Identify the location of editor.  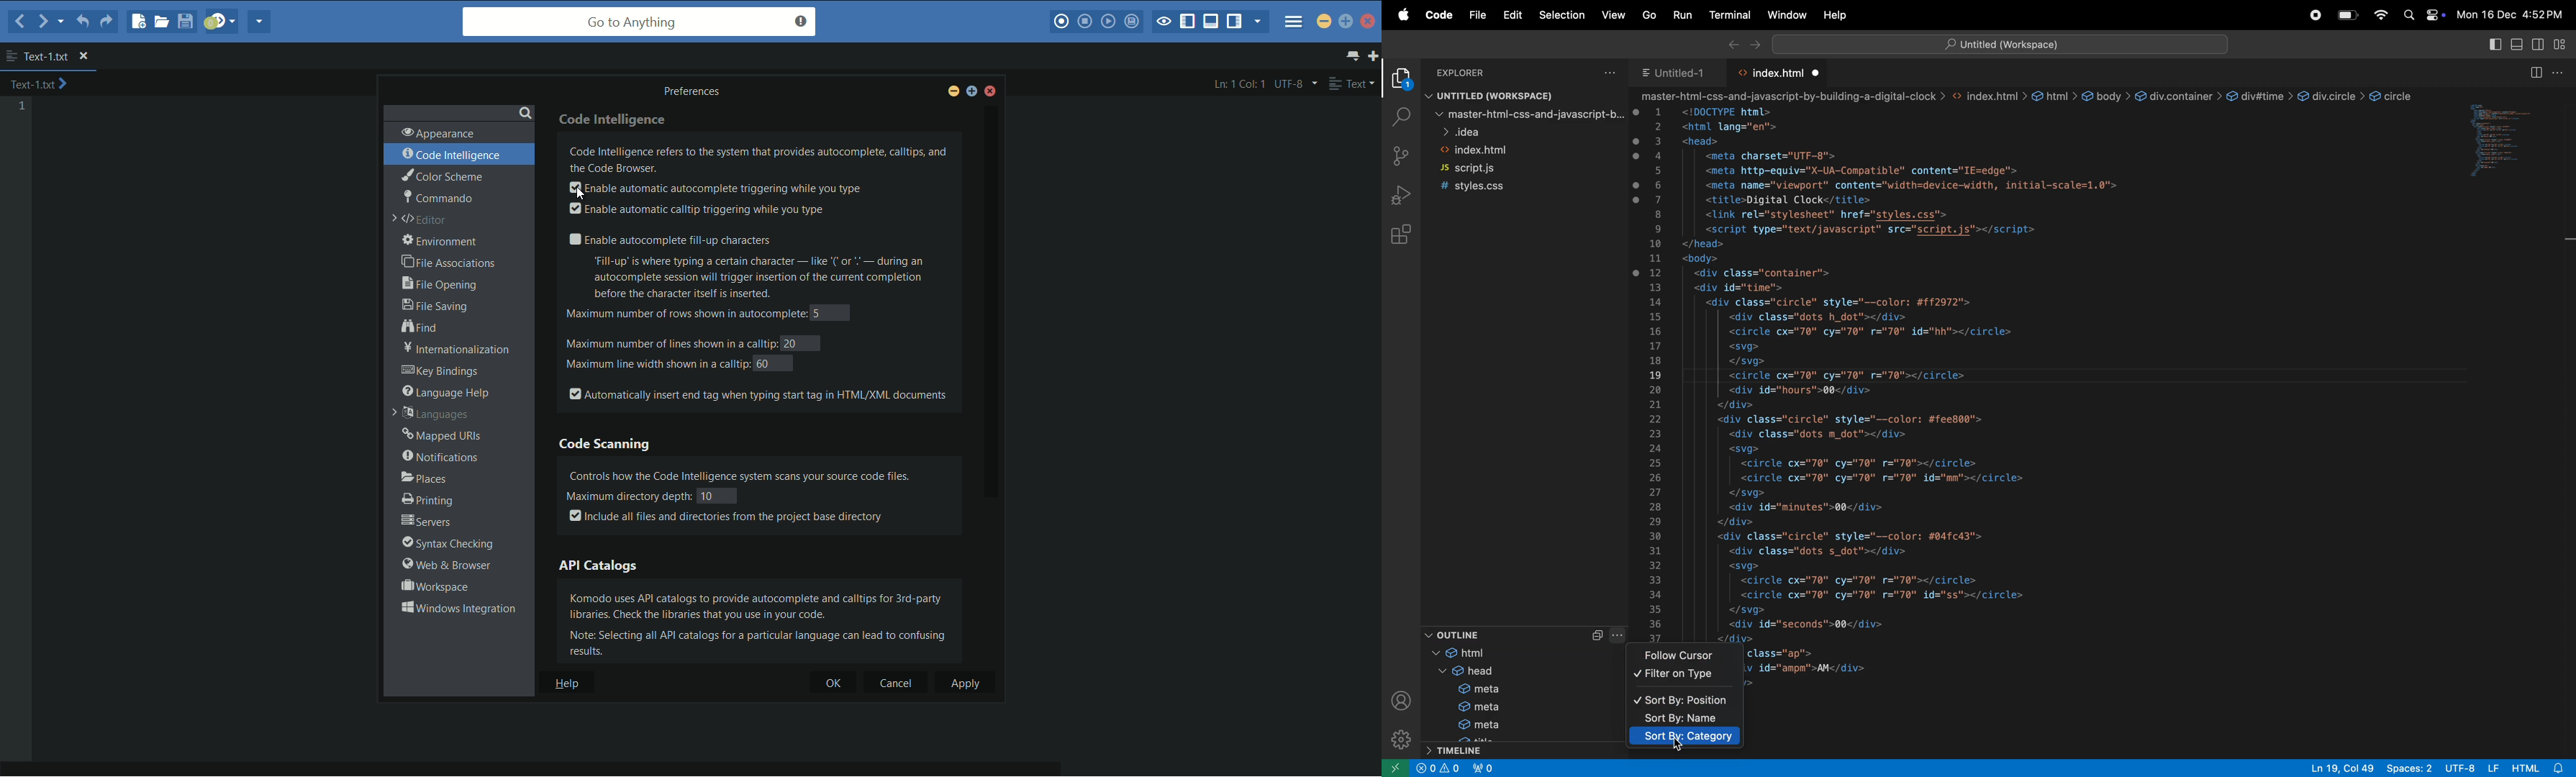
(422, 220).